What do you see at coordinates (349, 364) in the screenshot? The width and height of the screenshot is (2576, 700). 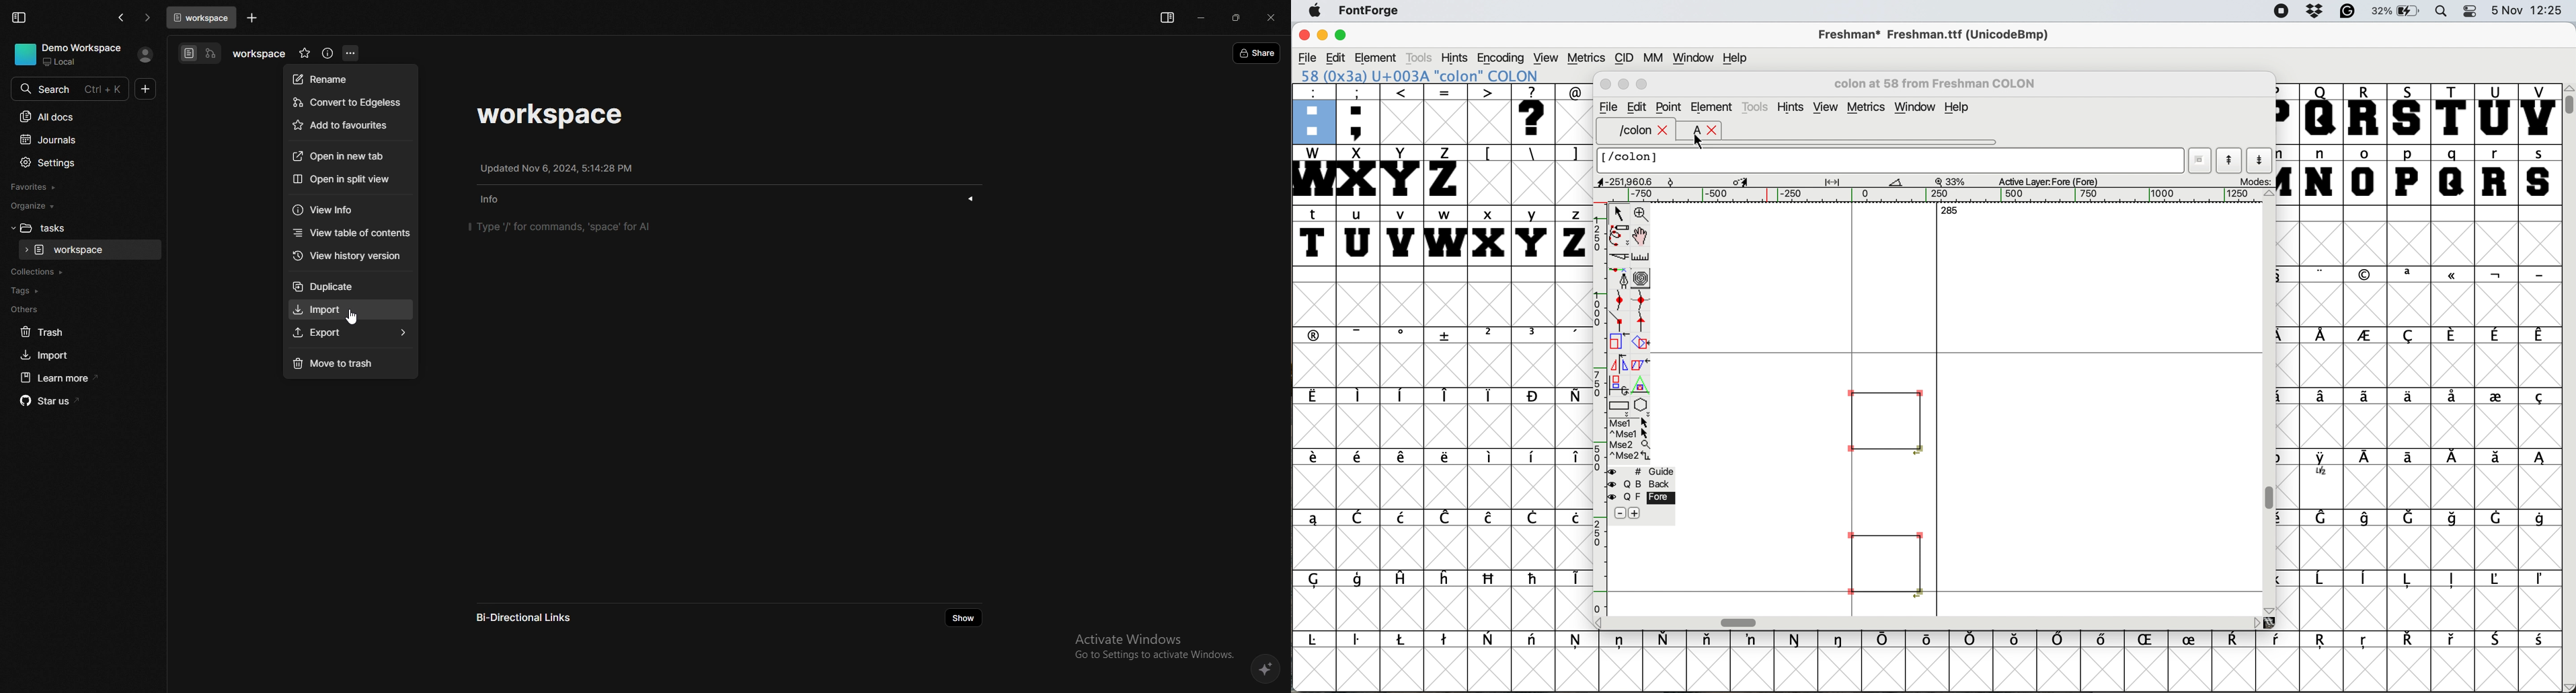 I see `move to trash` at bounding box center [349, 364].